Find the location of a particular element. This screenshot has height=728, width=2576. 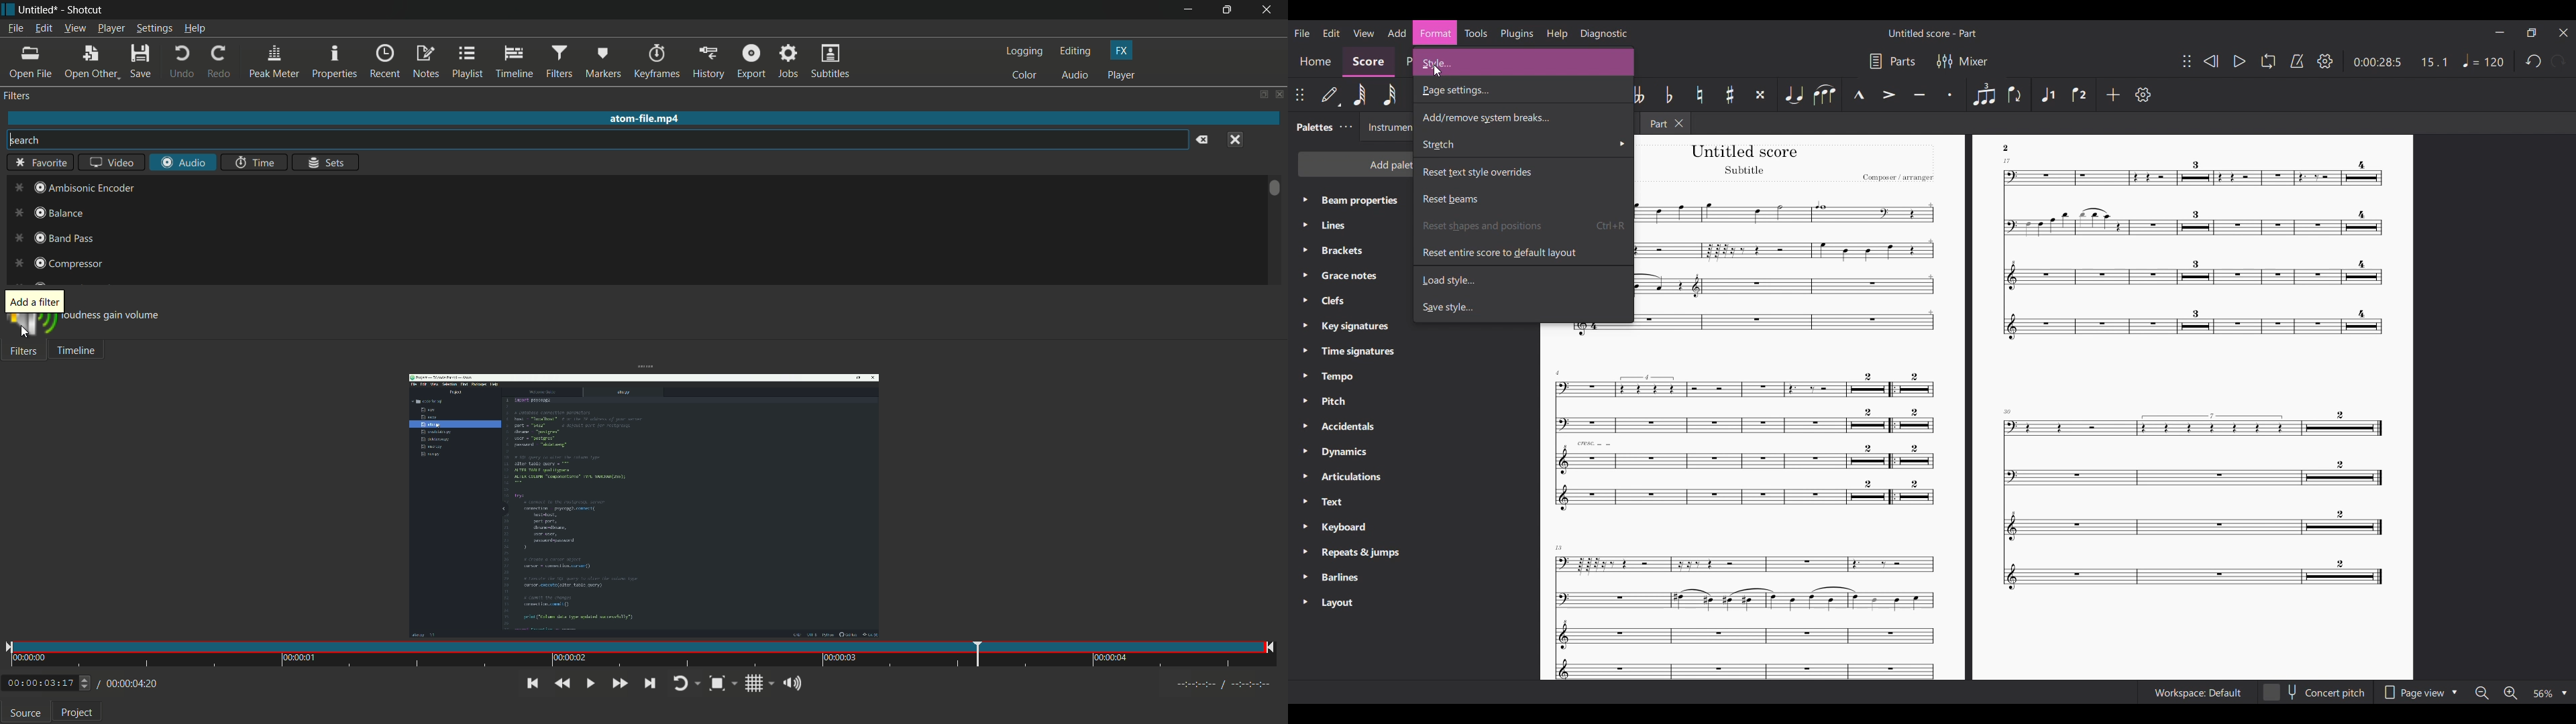

Stretch options is located at coordinates (1522, 145).